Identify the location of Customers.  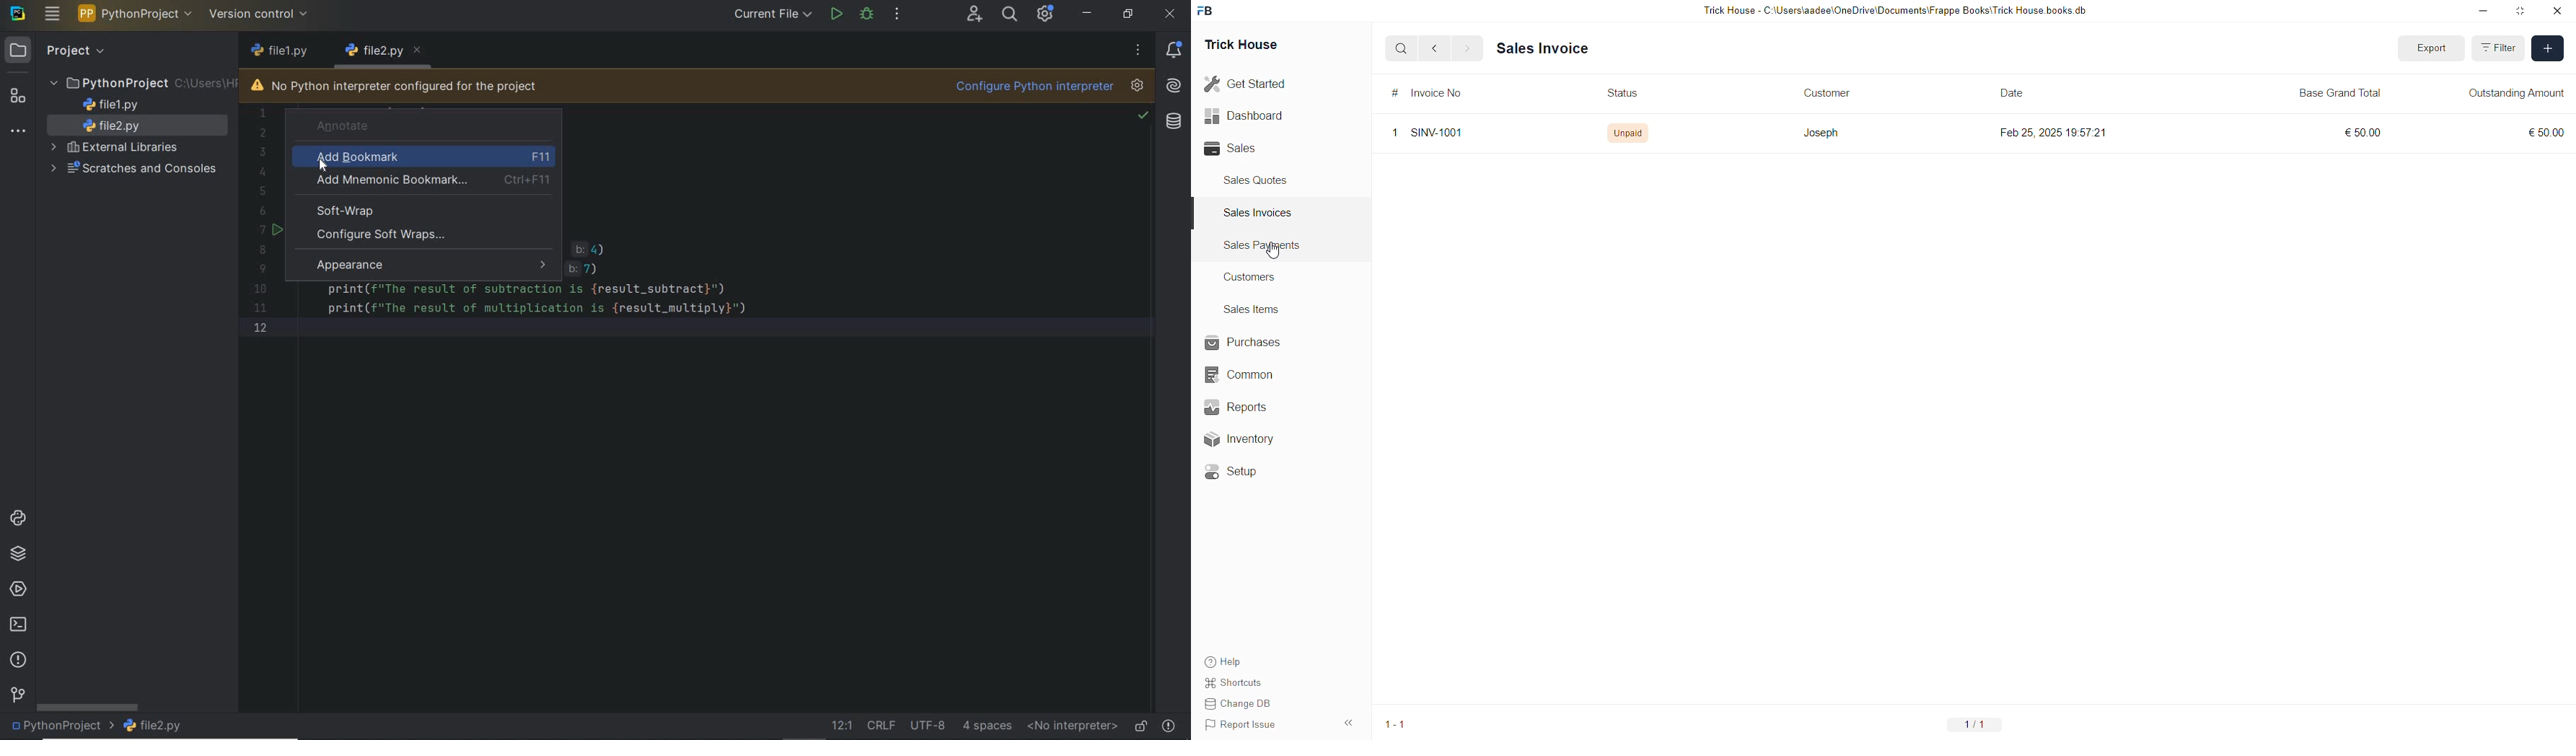
(1254, 276).